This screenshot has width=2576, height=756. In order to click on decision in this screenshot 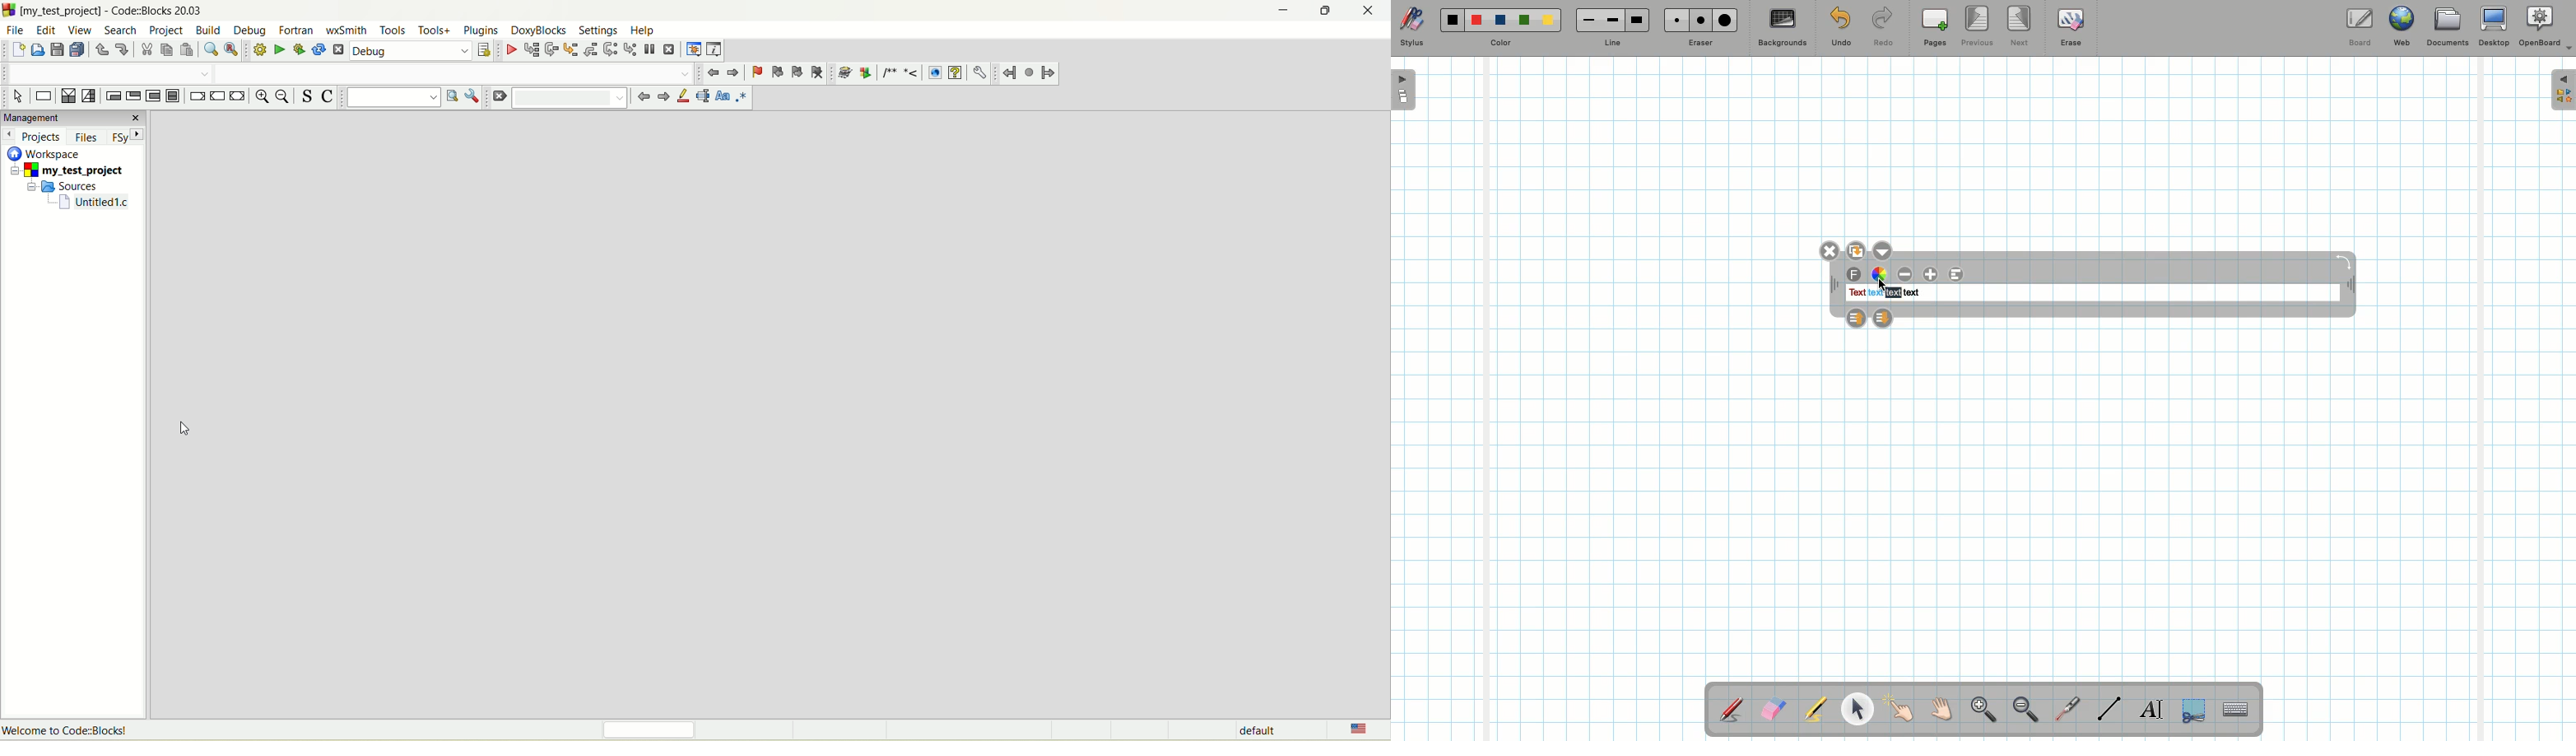, I will do `click(67, 97)`.